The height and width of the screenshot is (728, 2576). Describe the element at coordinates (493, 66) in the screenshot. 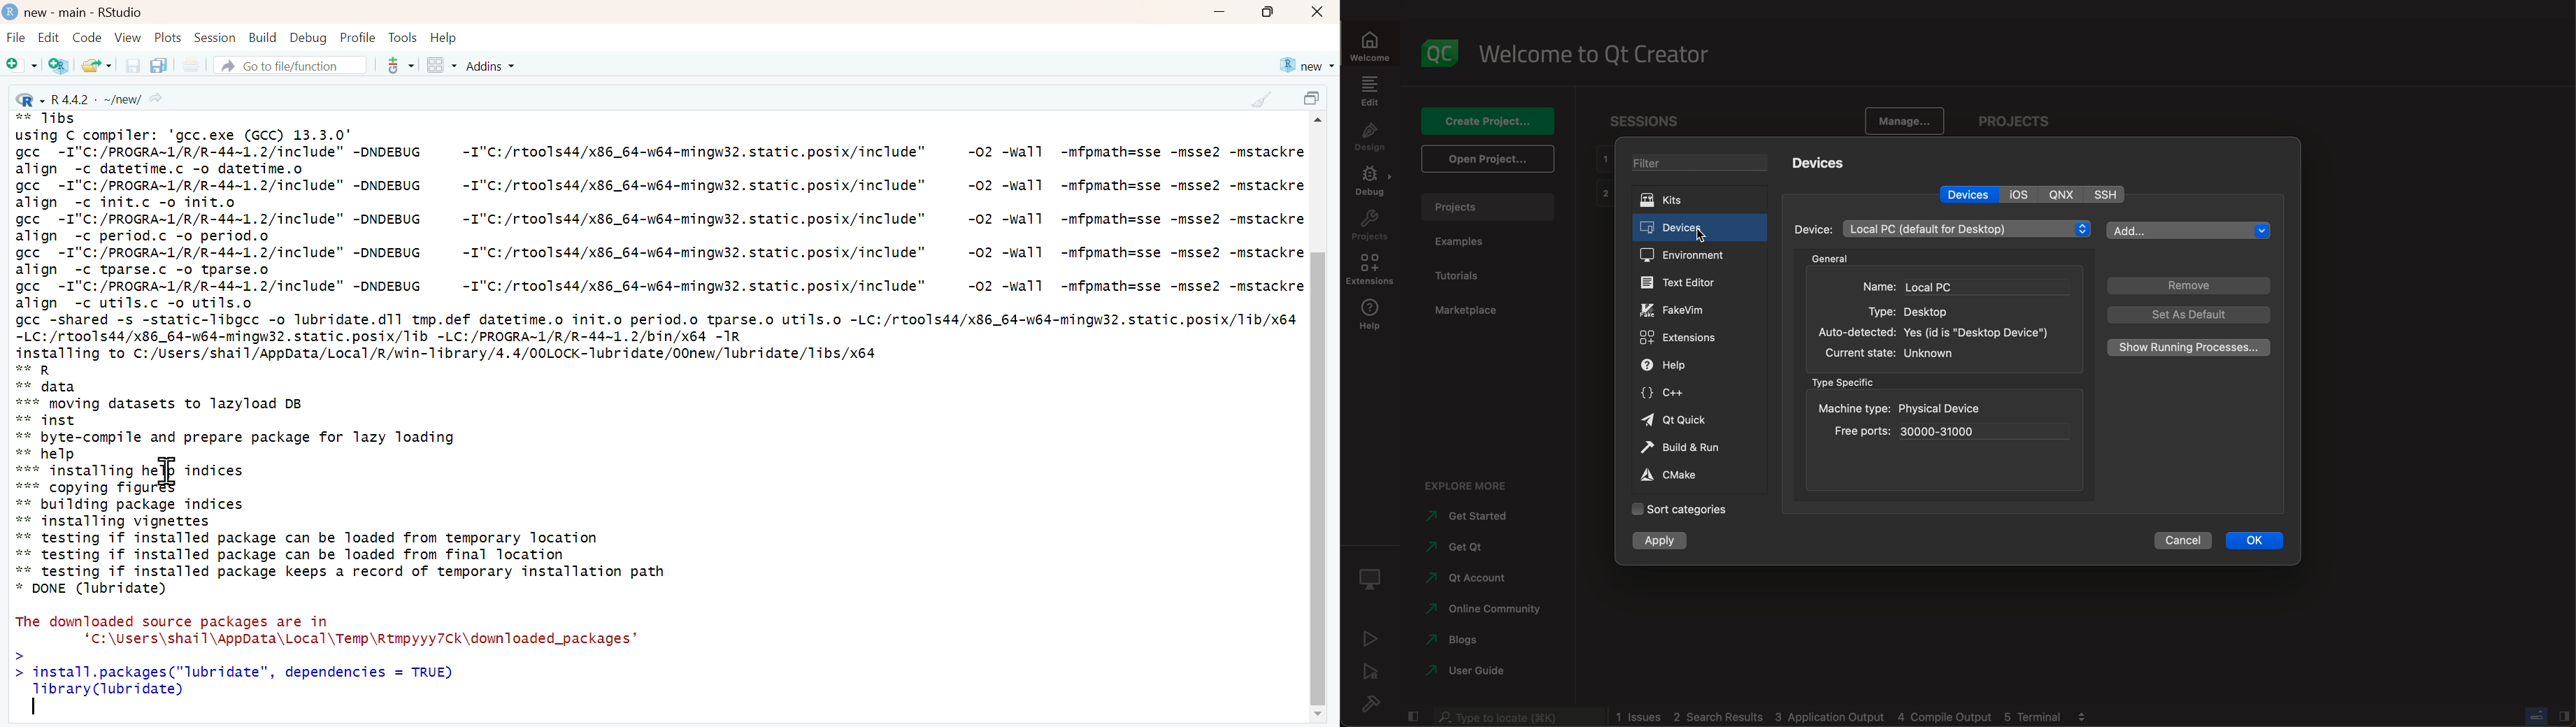

I see `Addins` at that location.